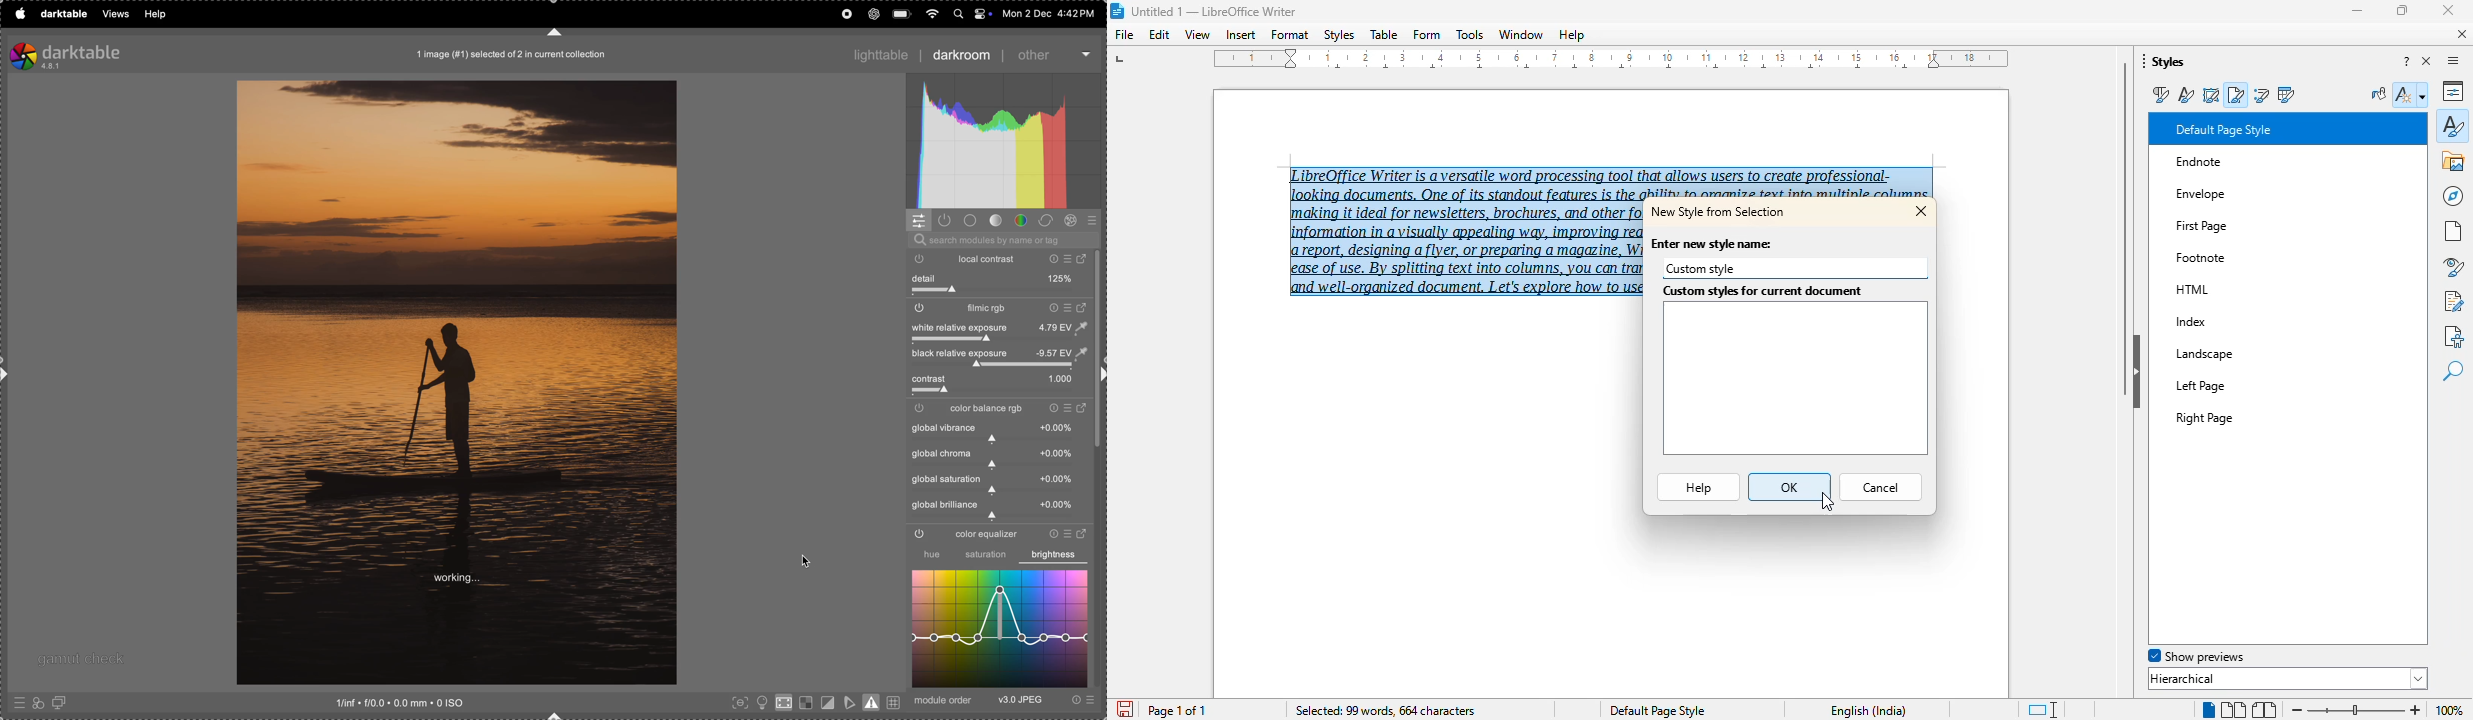  What do you see at coordinates (1459, 225) in the screenshot?
I see ` LibreOffice Writer is a versatile word processing tool that allows users to create professional-‘making it ideal for newsletters, brochures, and other formatted content, Columns help structure report, designing a flyer, or preparing a magazine, Writer's column feature offers flexibility and ease of use. By splitting text into columns, you can transform a plain block of text into an elegant and well-organized document. Let's explore how to use this feature! (text selected)` at bounding box center [1459, 225].